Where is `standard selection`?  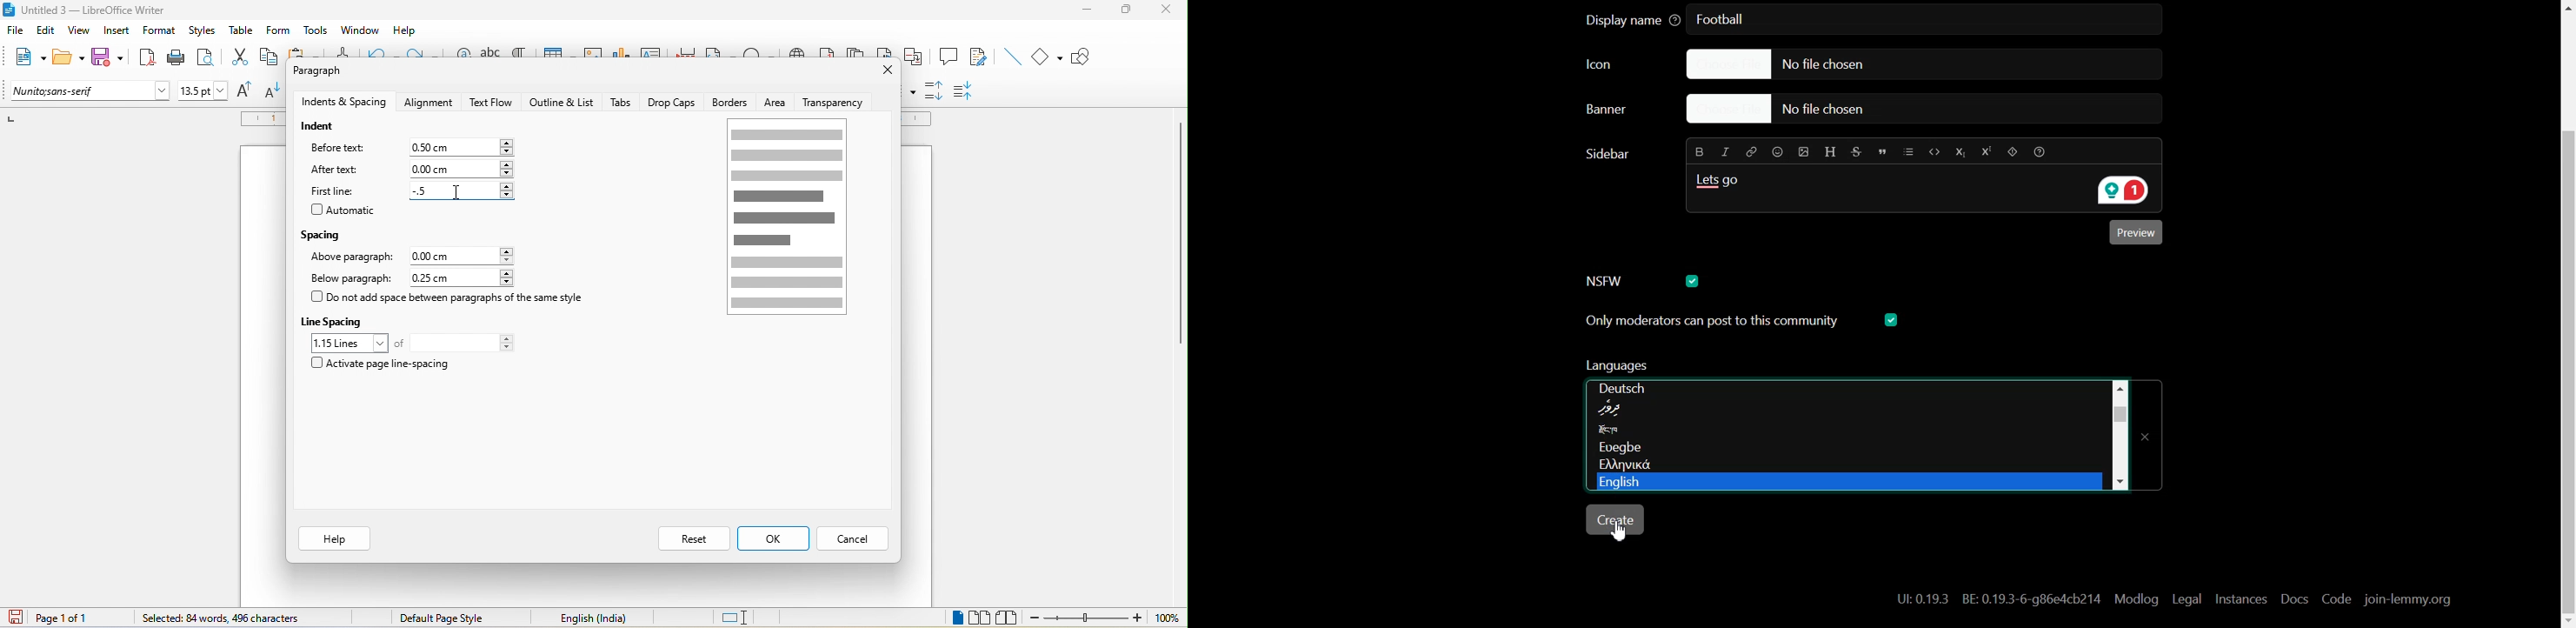
standard selection is located at coordinates (736, 618).